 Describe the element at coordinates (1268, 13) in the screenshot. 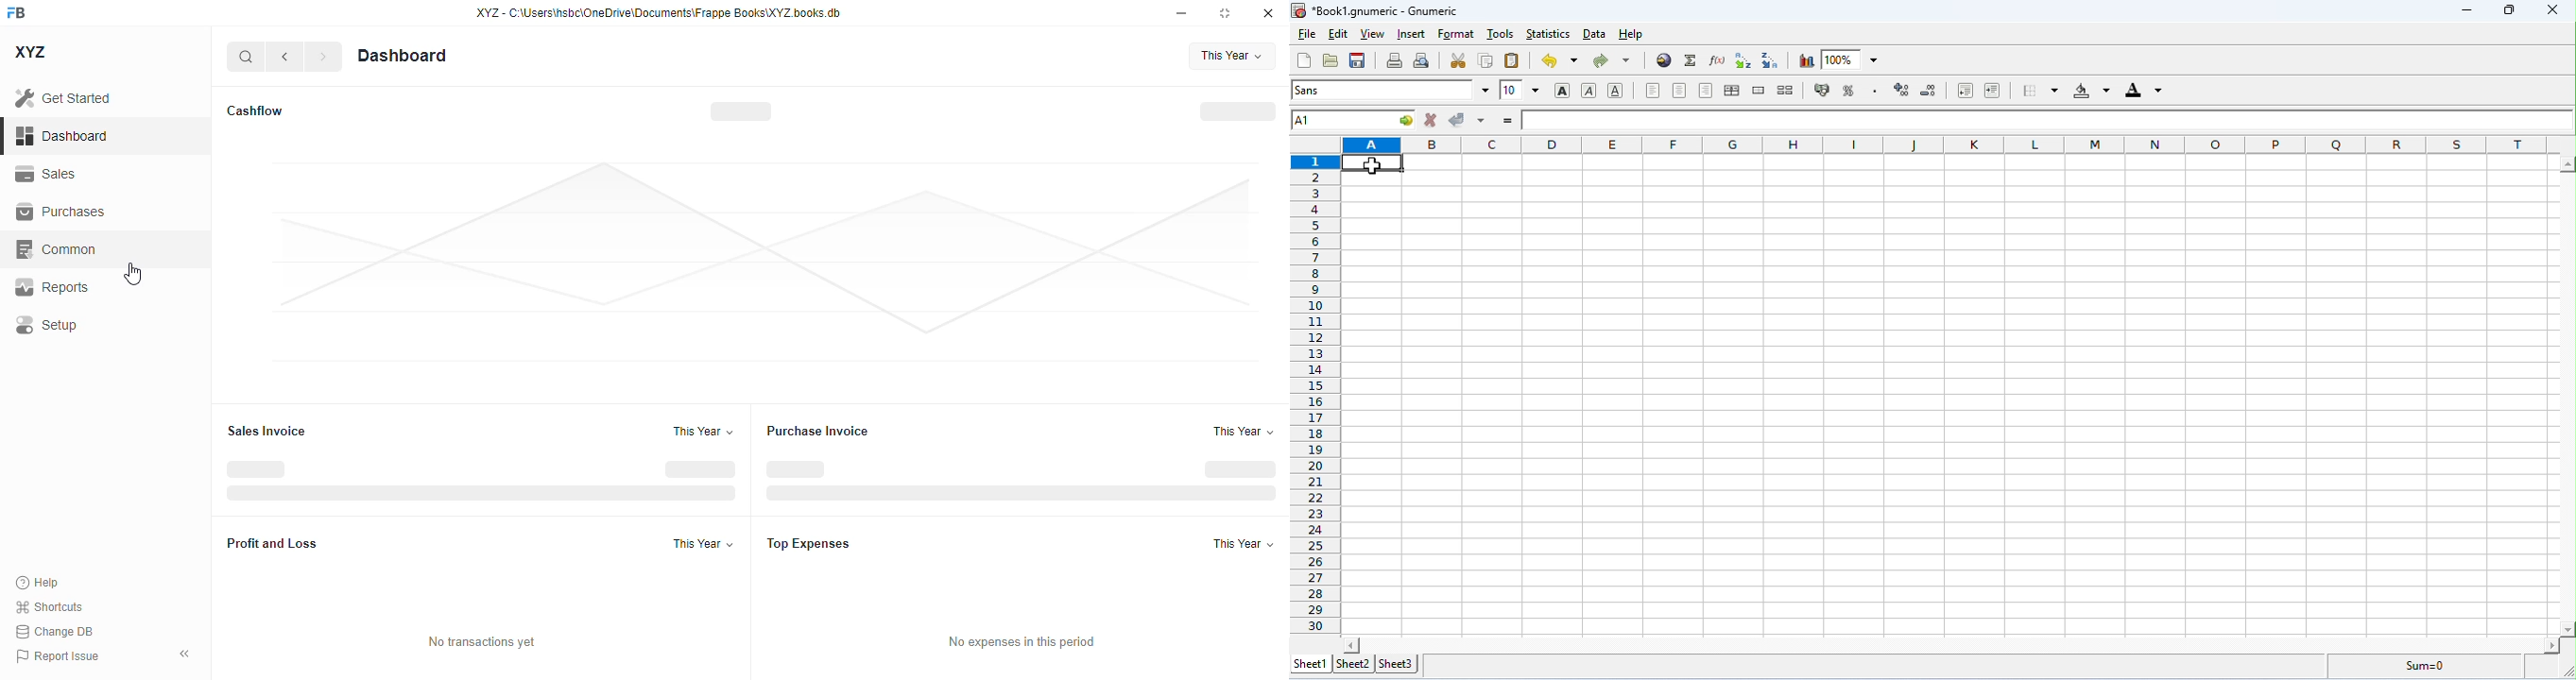

I see `close` at that location.